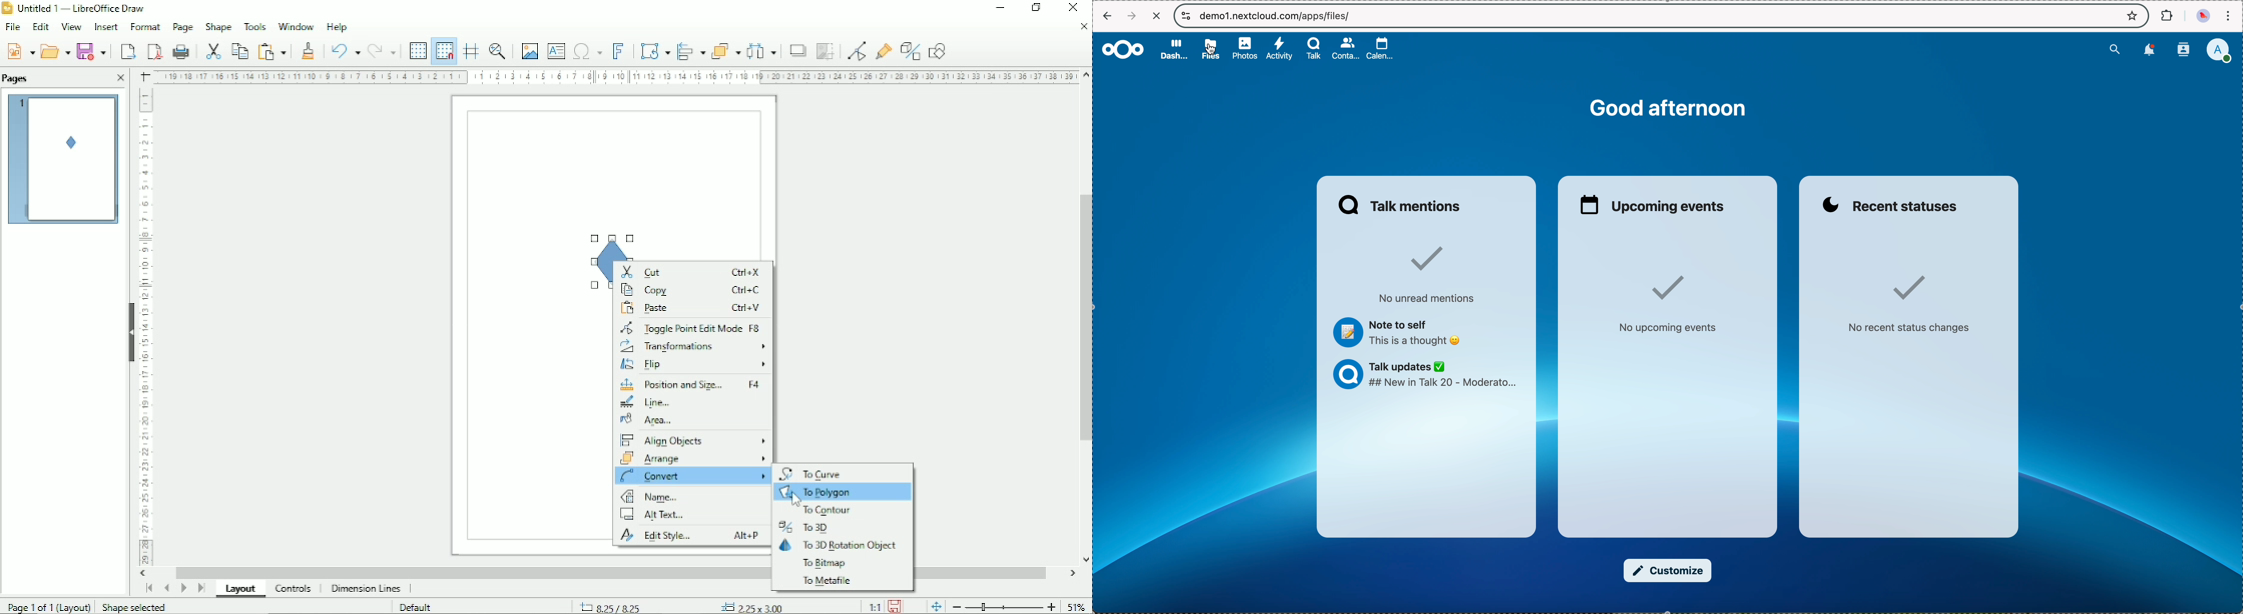  Describe the element at coordinates (294, 589) in the screenshot. I see `Controls` at that location.